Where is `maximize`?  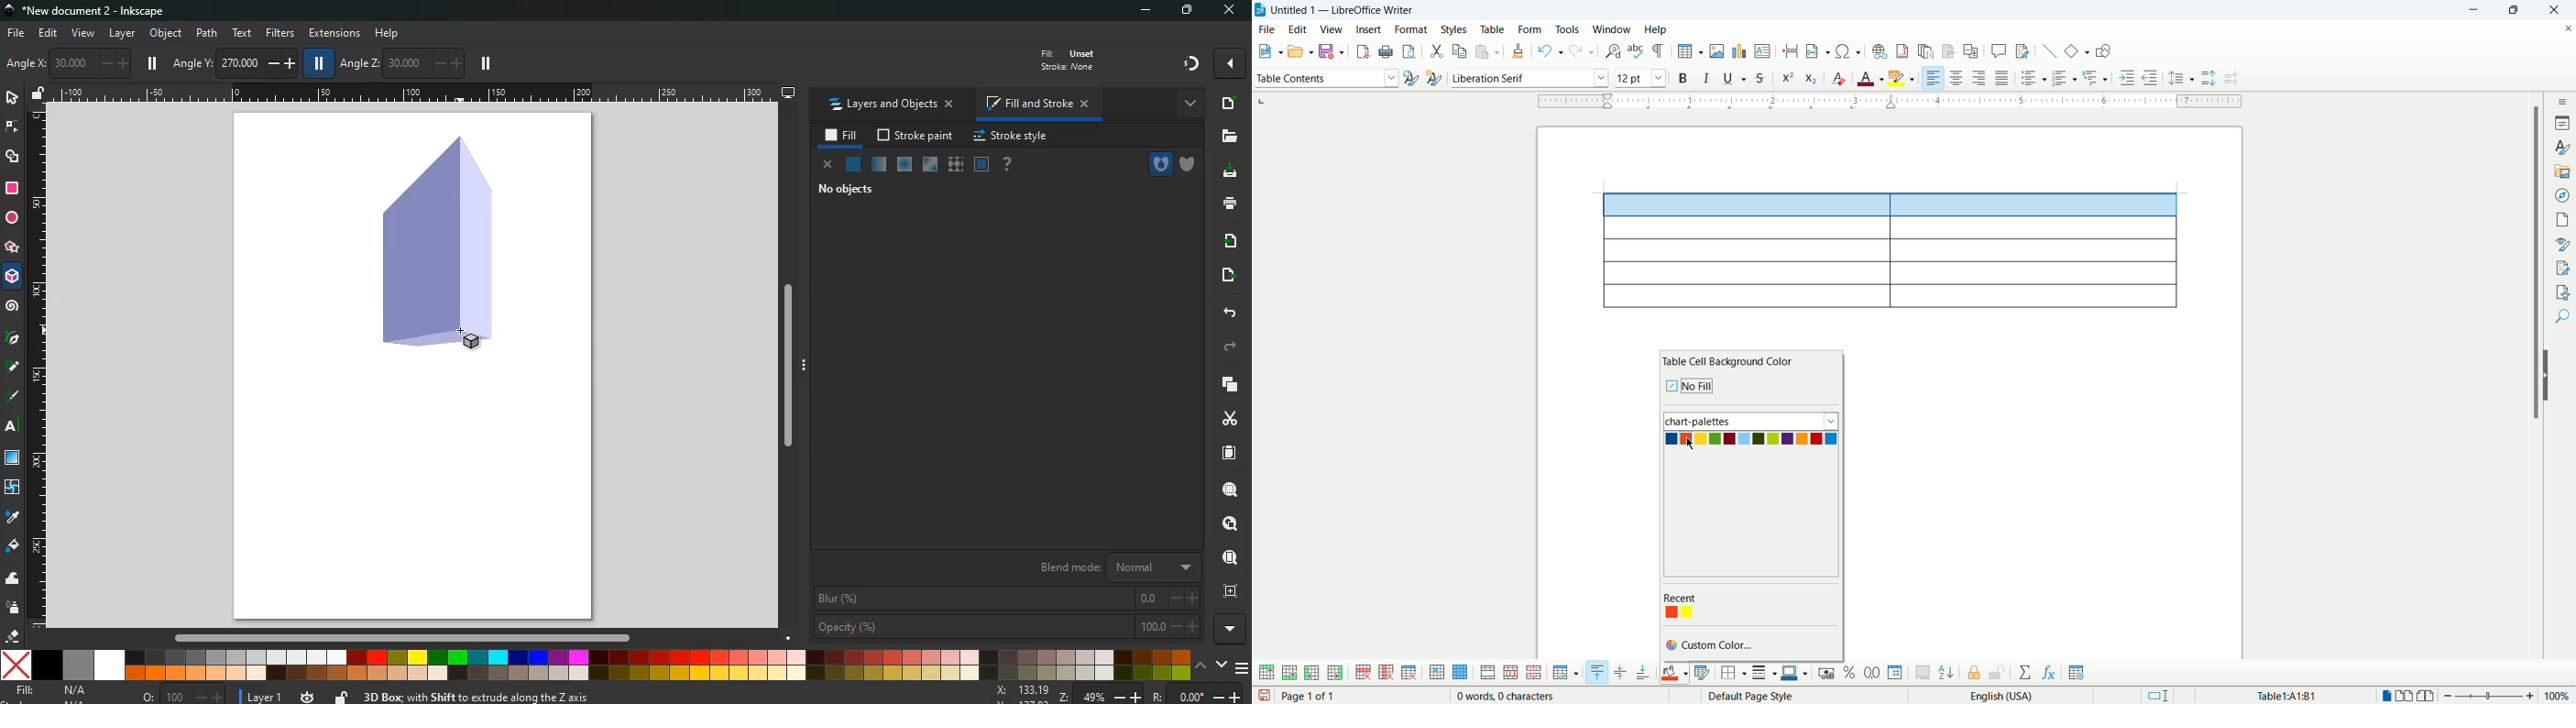
maximize is located at coordinates (2517, 10).